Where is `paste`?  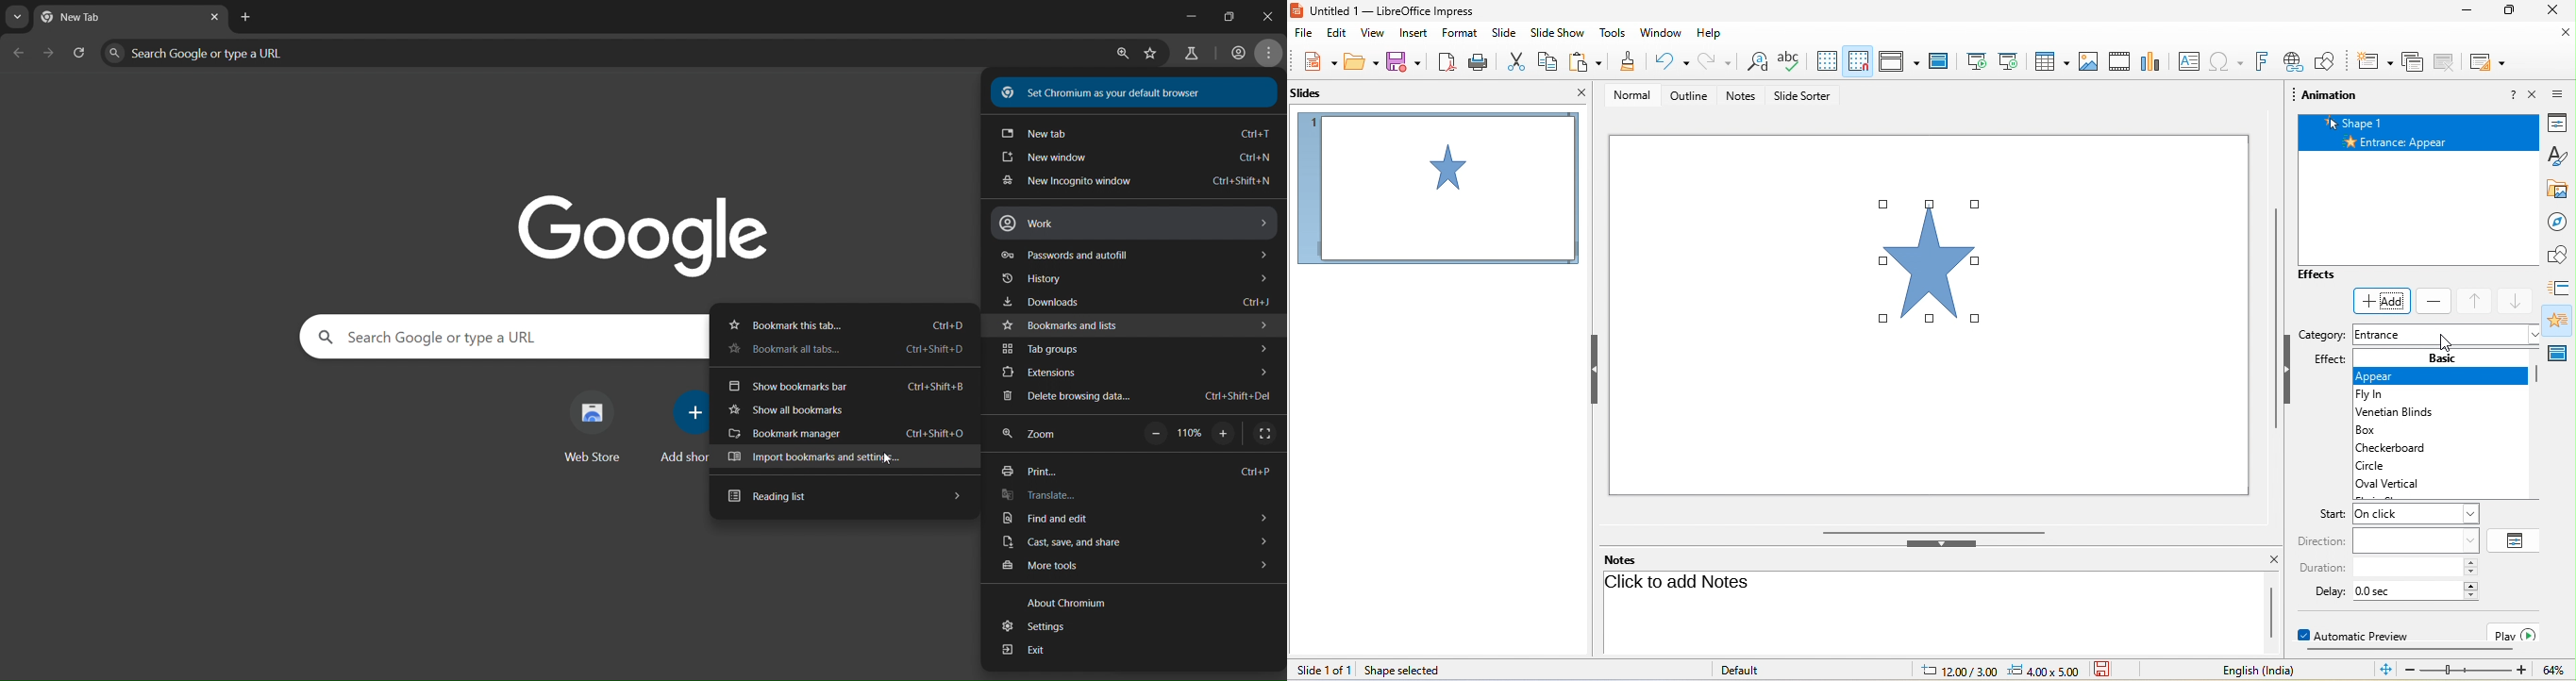 paste is located at coordinates (1586, 61).